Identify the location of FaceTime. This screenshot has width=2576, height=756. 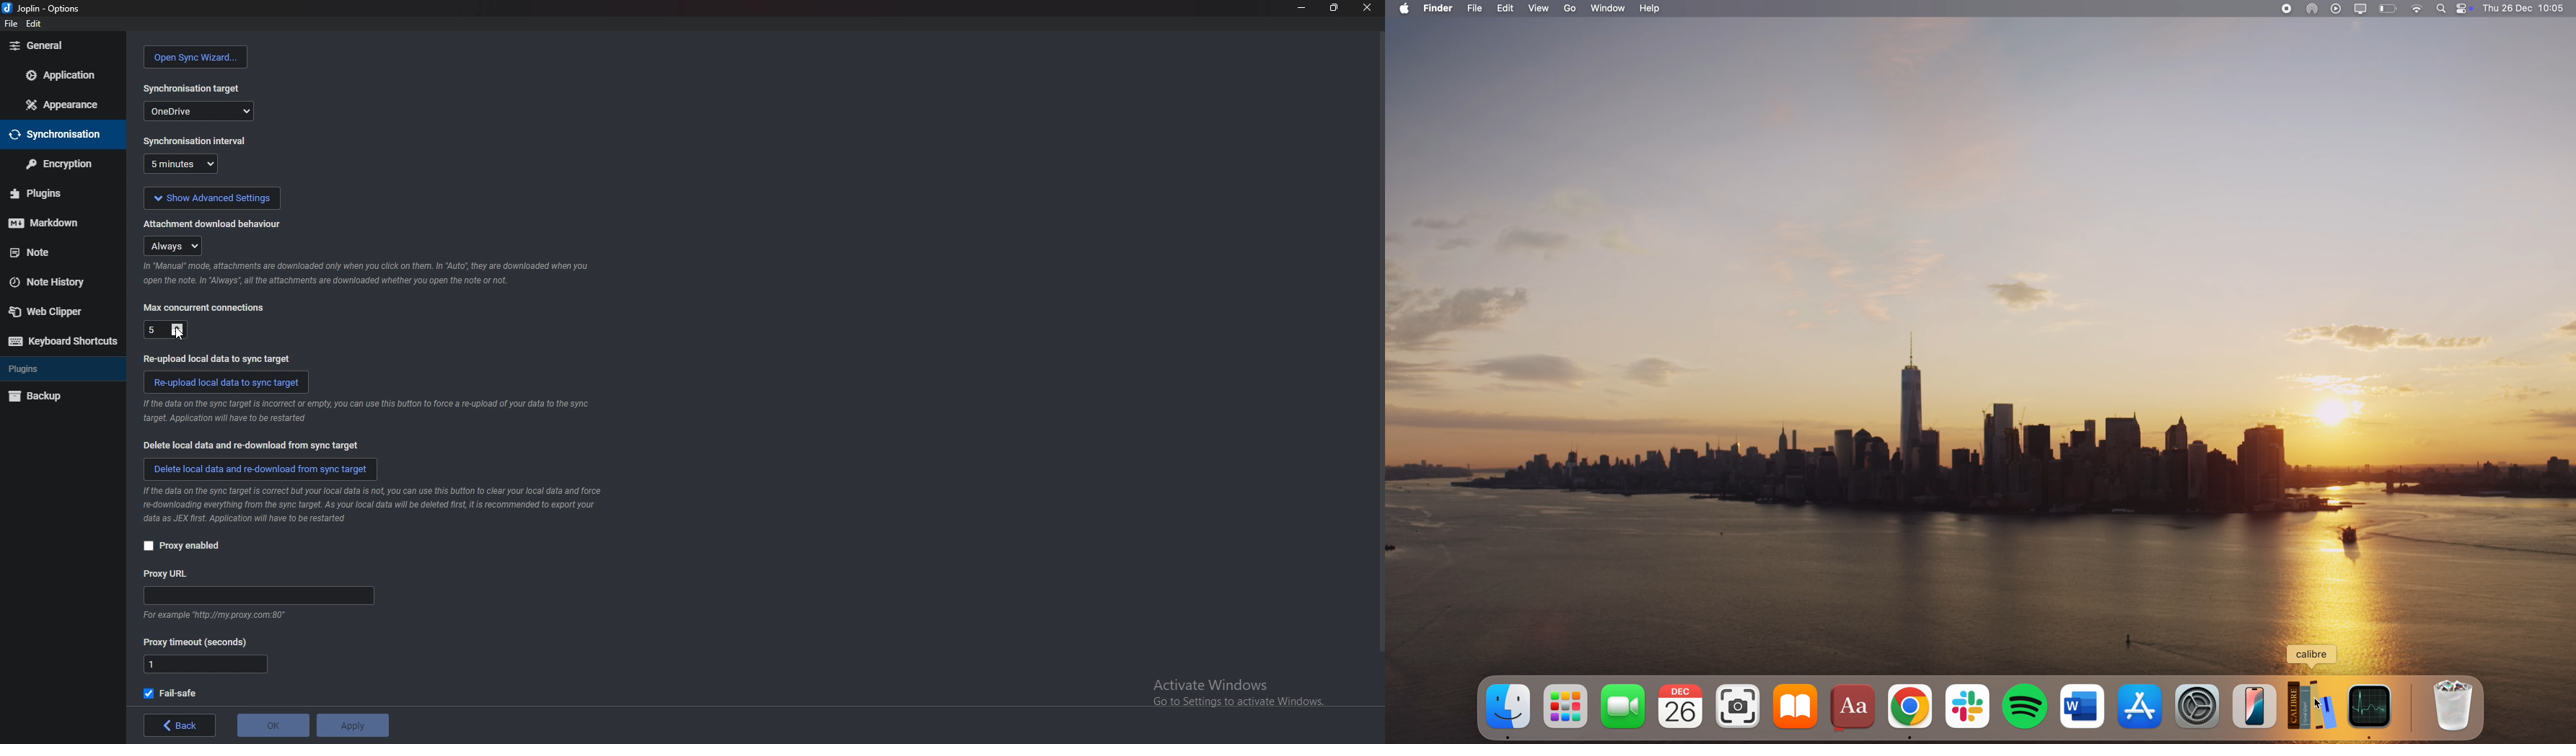
(1621, 703).